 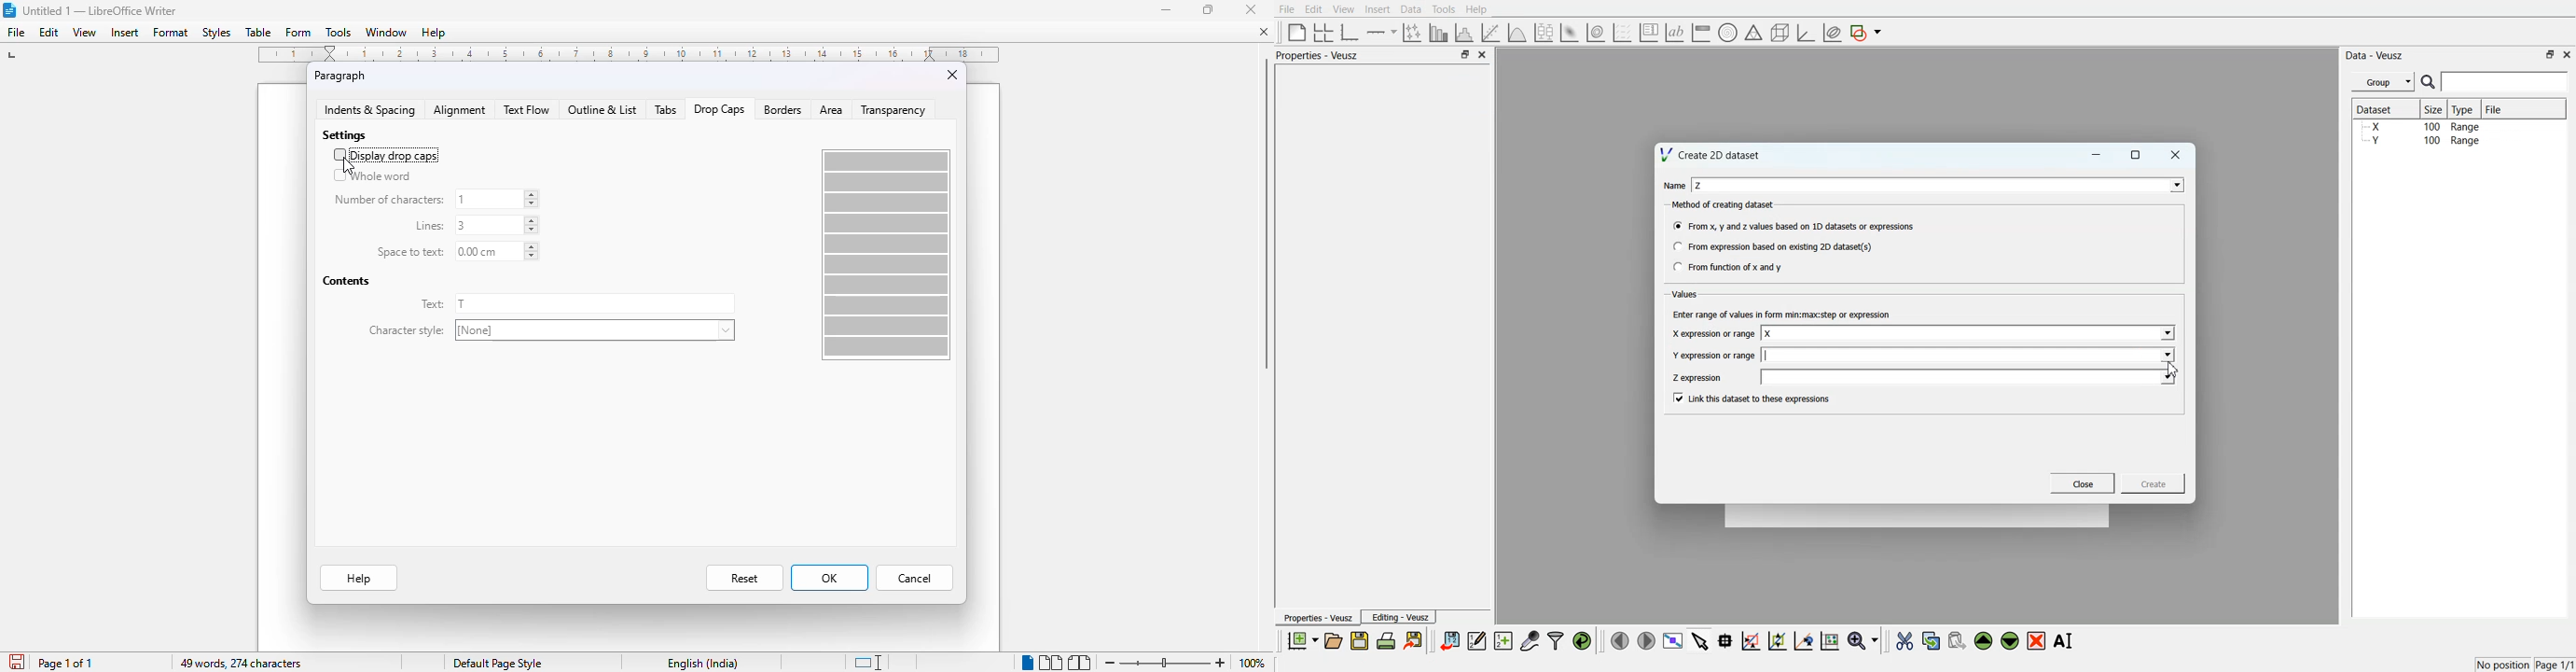 I want to click on display drop caps, so click(x=384, y=154).